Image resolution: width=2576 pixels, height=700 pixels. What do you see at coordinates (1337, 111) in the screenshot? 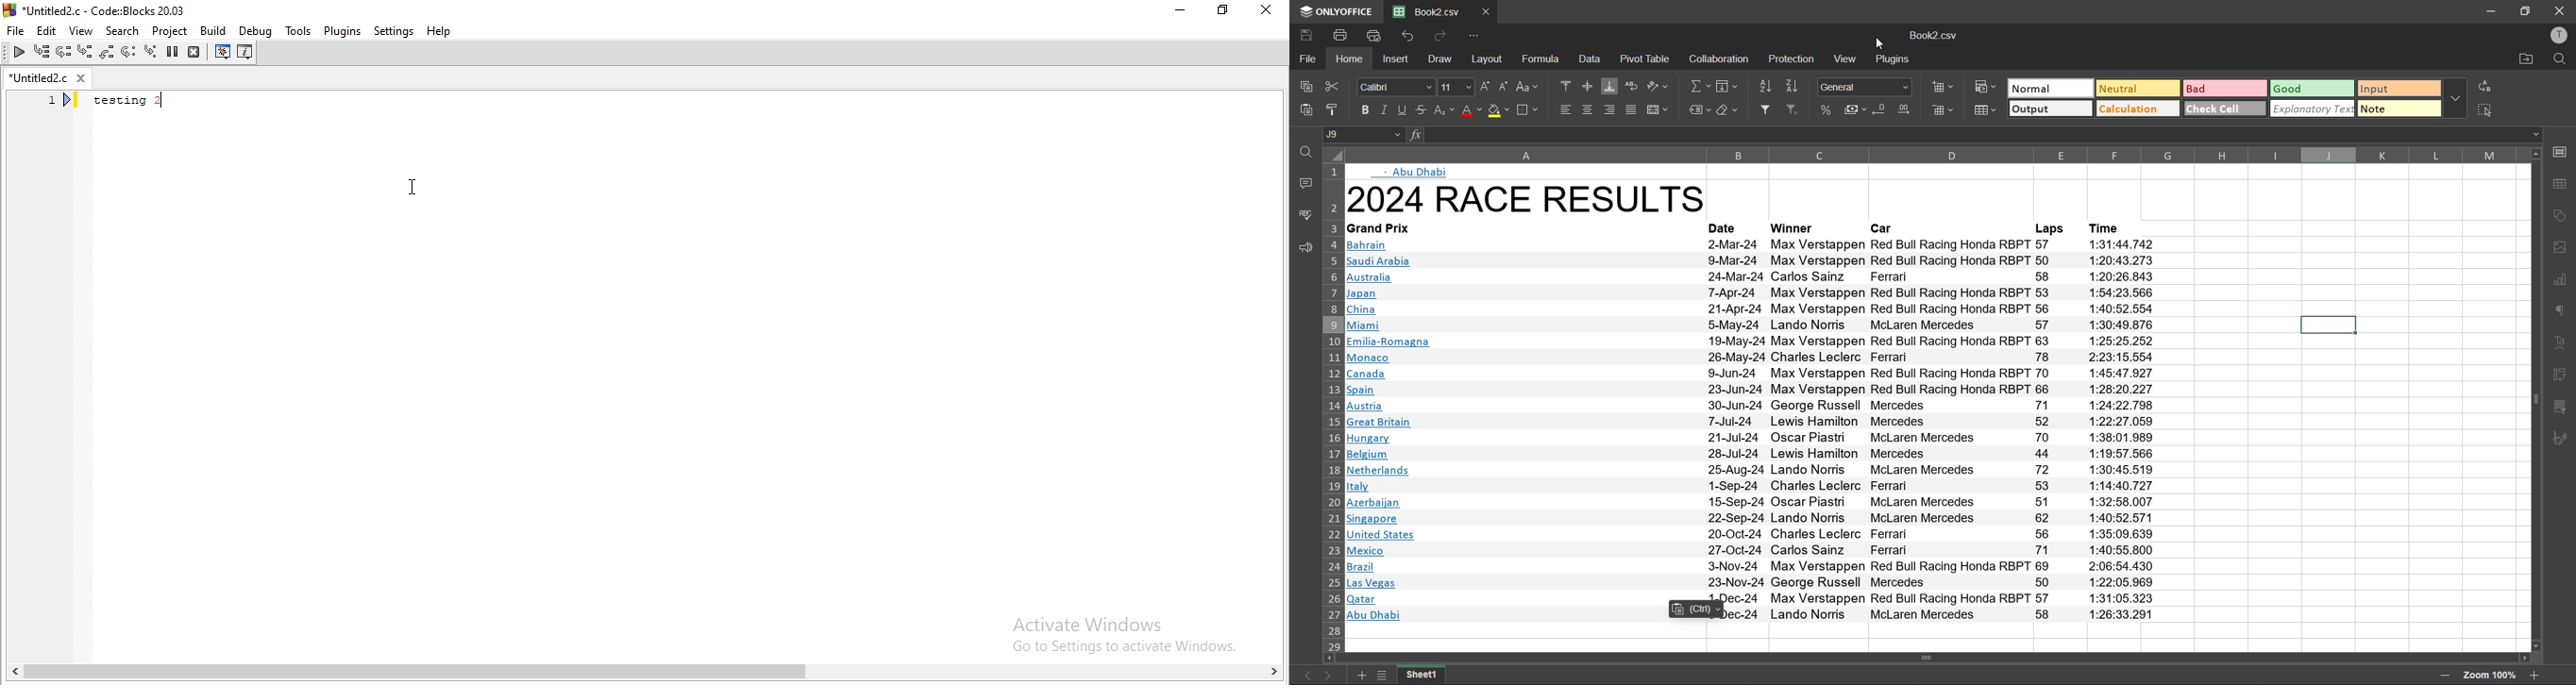
I see `copy style` at bounding box center [1337, 111].